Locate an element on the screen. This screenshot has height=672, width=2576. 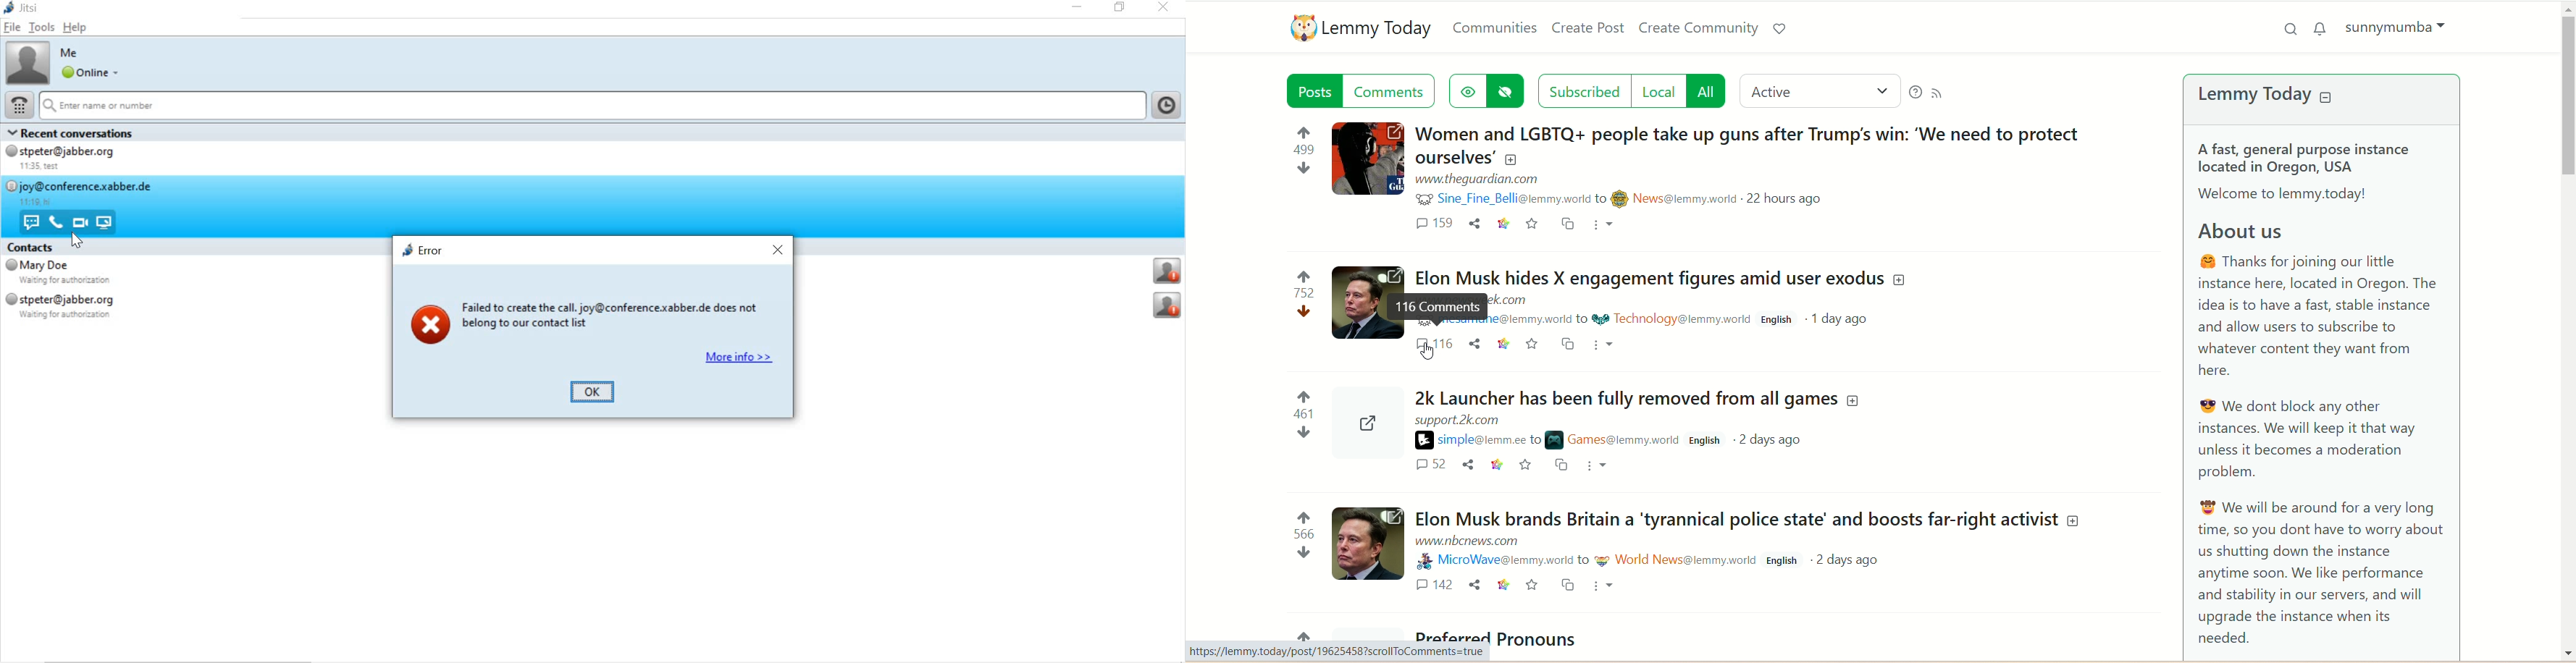
collapse is located at coordinates (2327, 96).